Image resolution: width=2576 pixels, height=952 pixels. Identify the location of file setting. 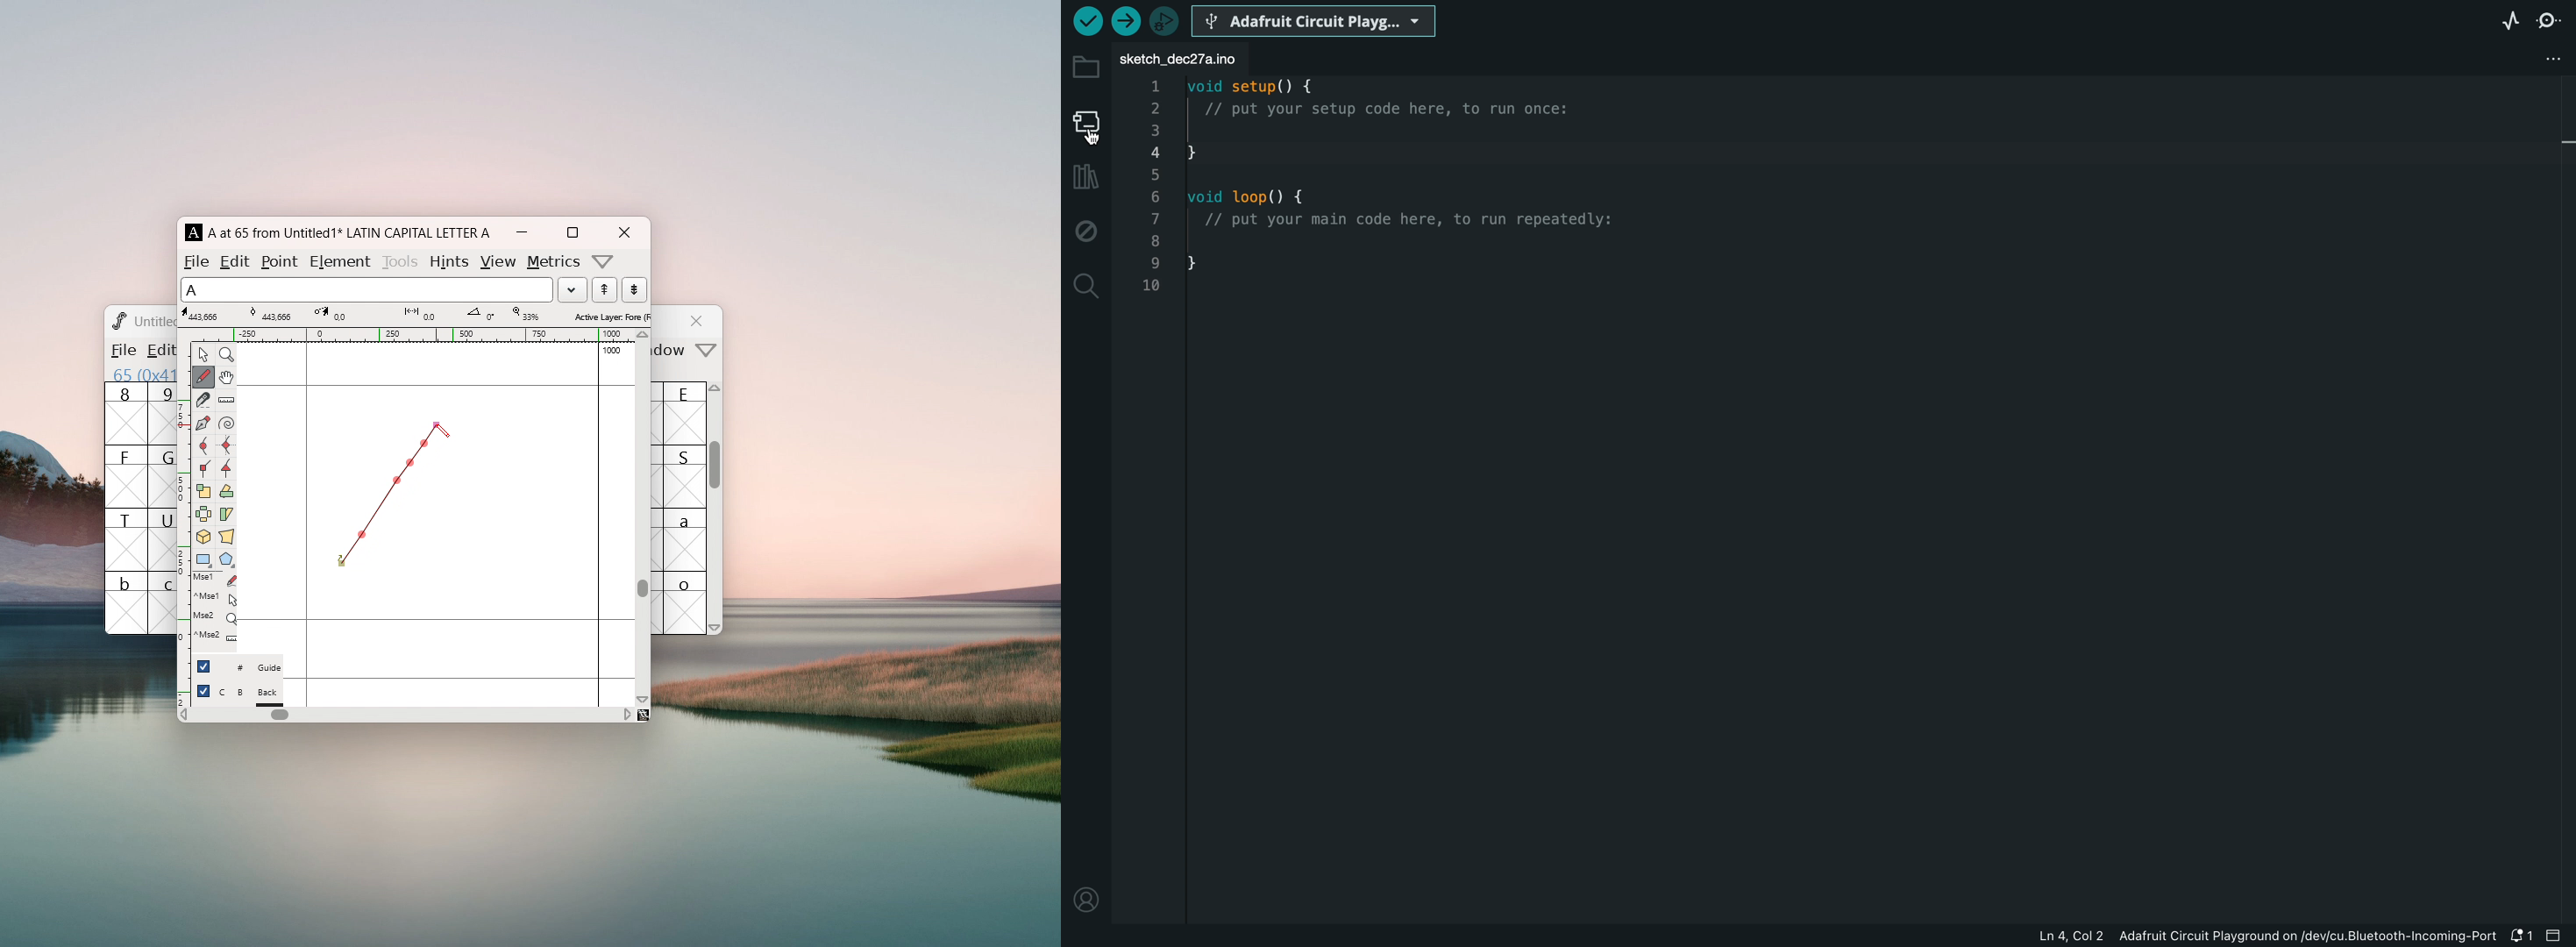
(2541, 59).